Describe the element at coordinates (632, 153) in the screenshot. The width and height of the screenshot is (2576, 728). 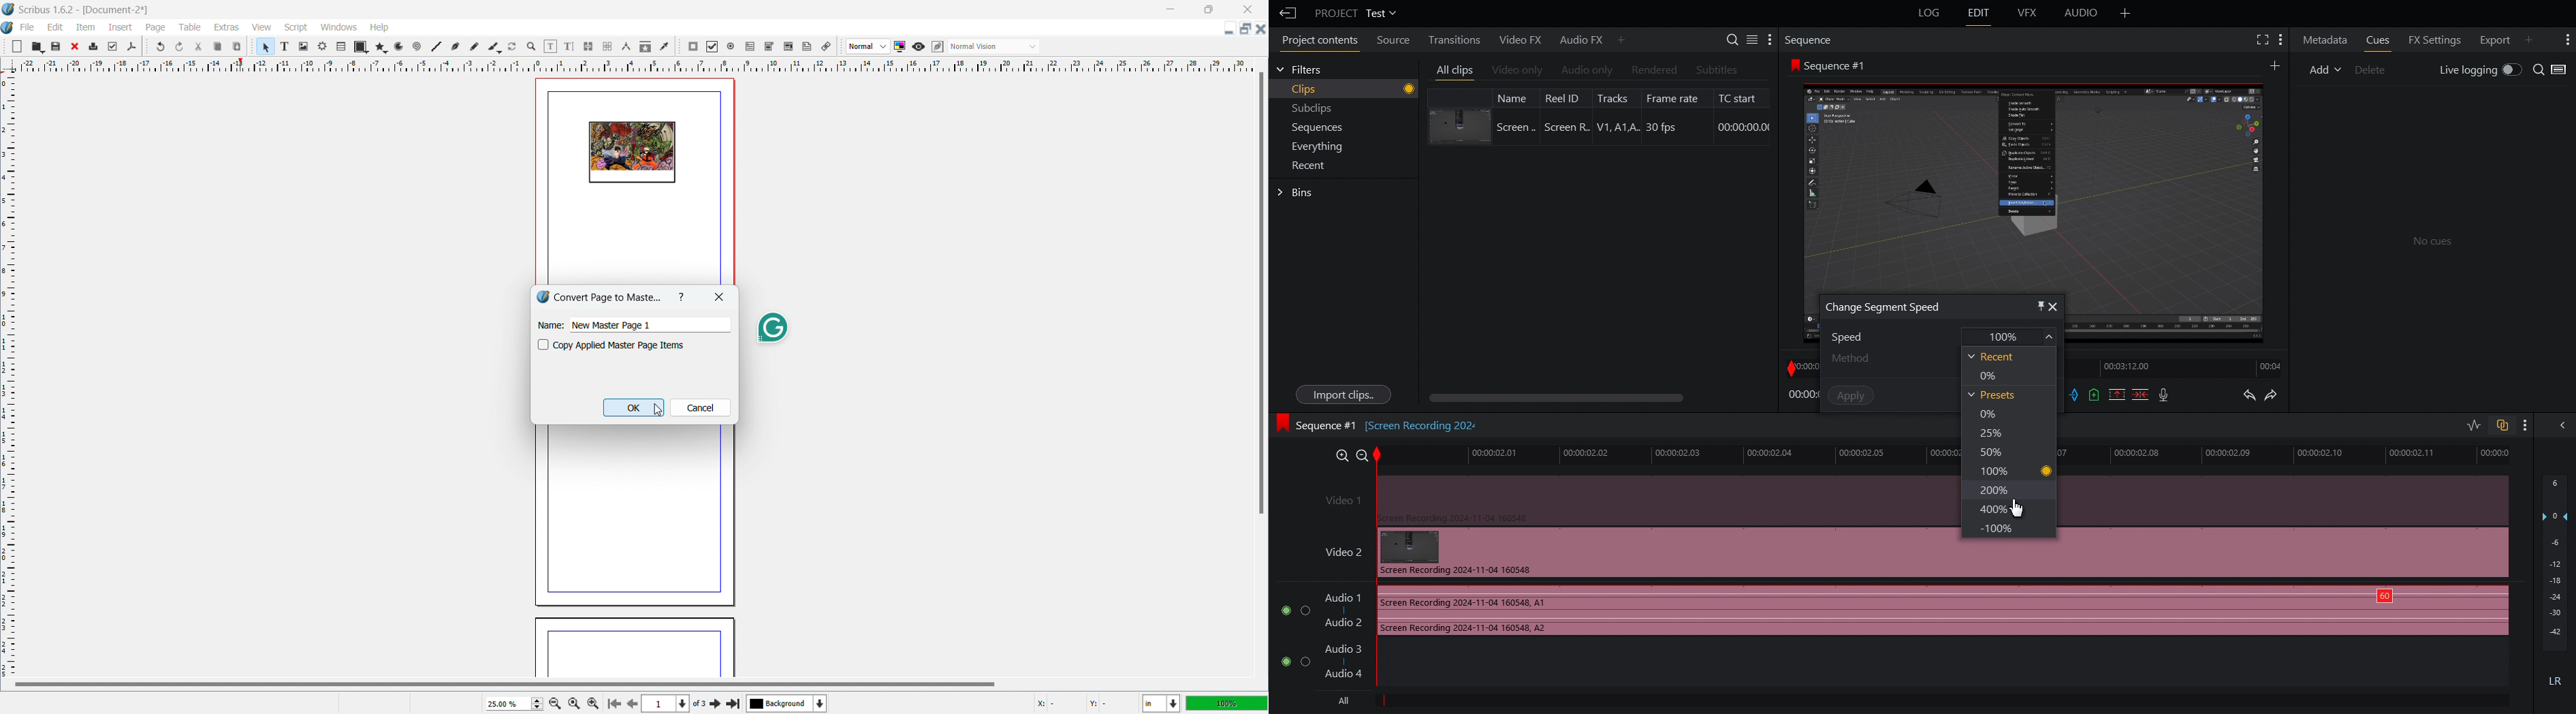
I see `page design` at that location.